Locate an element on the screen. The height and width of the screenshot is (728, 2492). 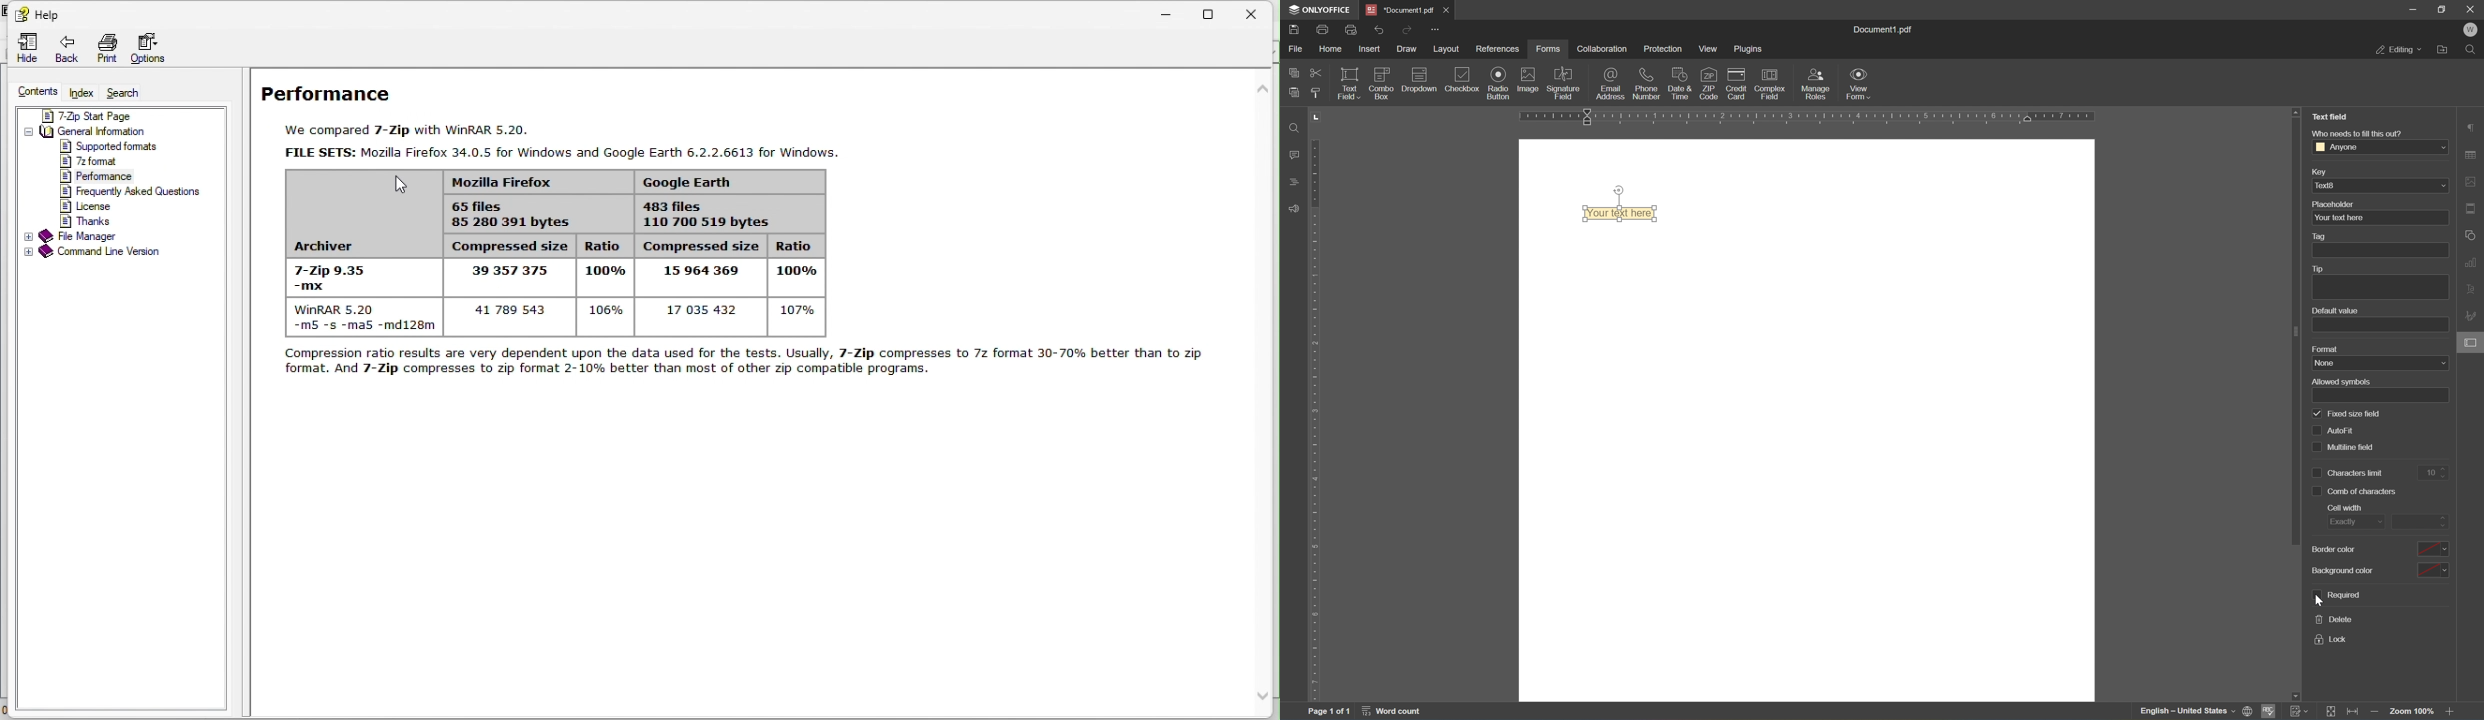
phone number is located at coordinates (1647, 84).